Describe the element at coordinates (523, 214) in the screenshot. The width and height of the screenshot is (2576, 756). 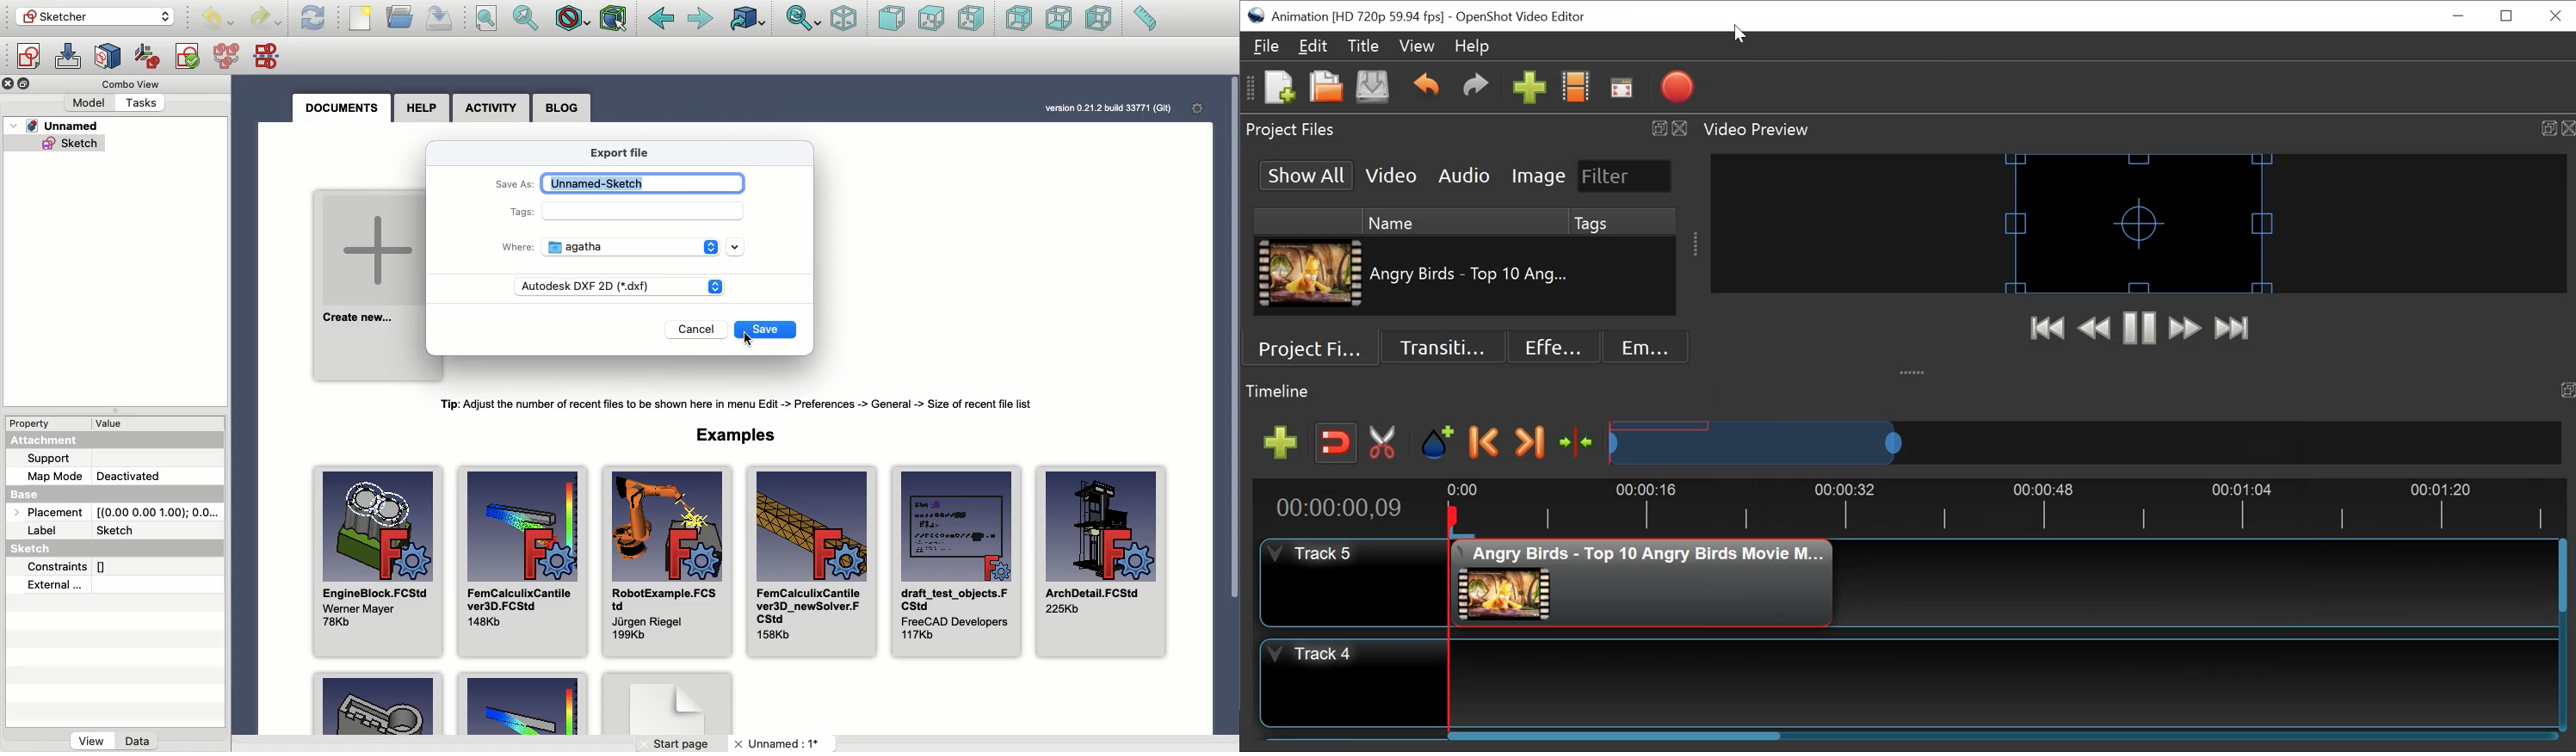
I see `Tags` at that location.